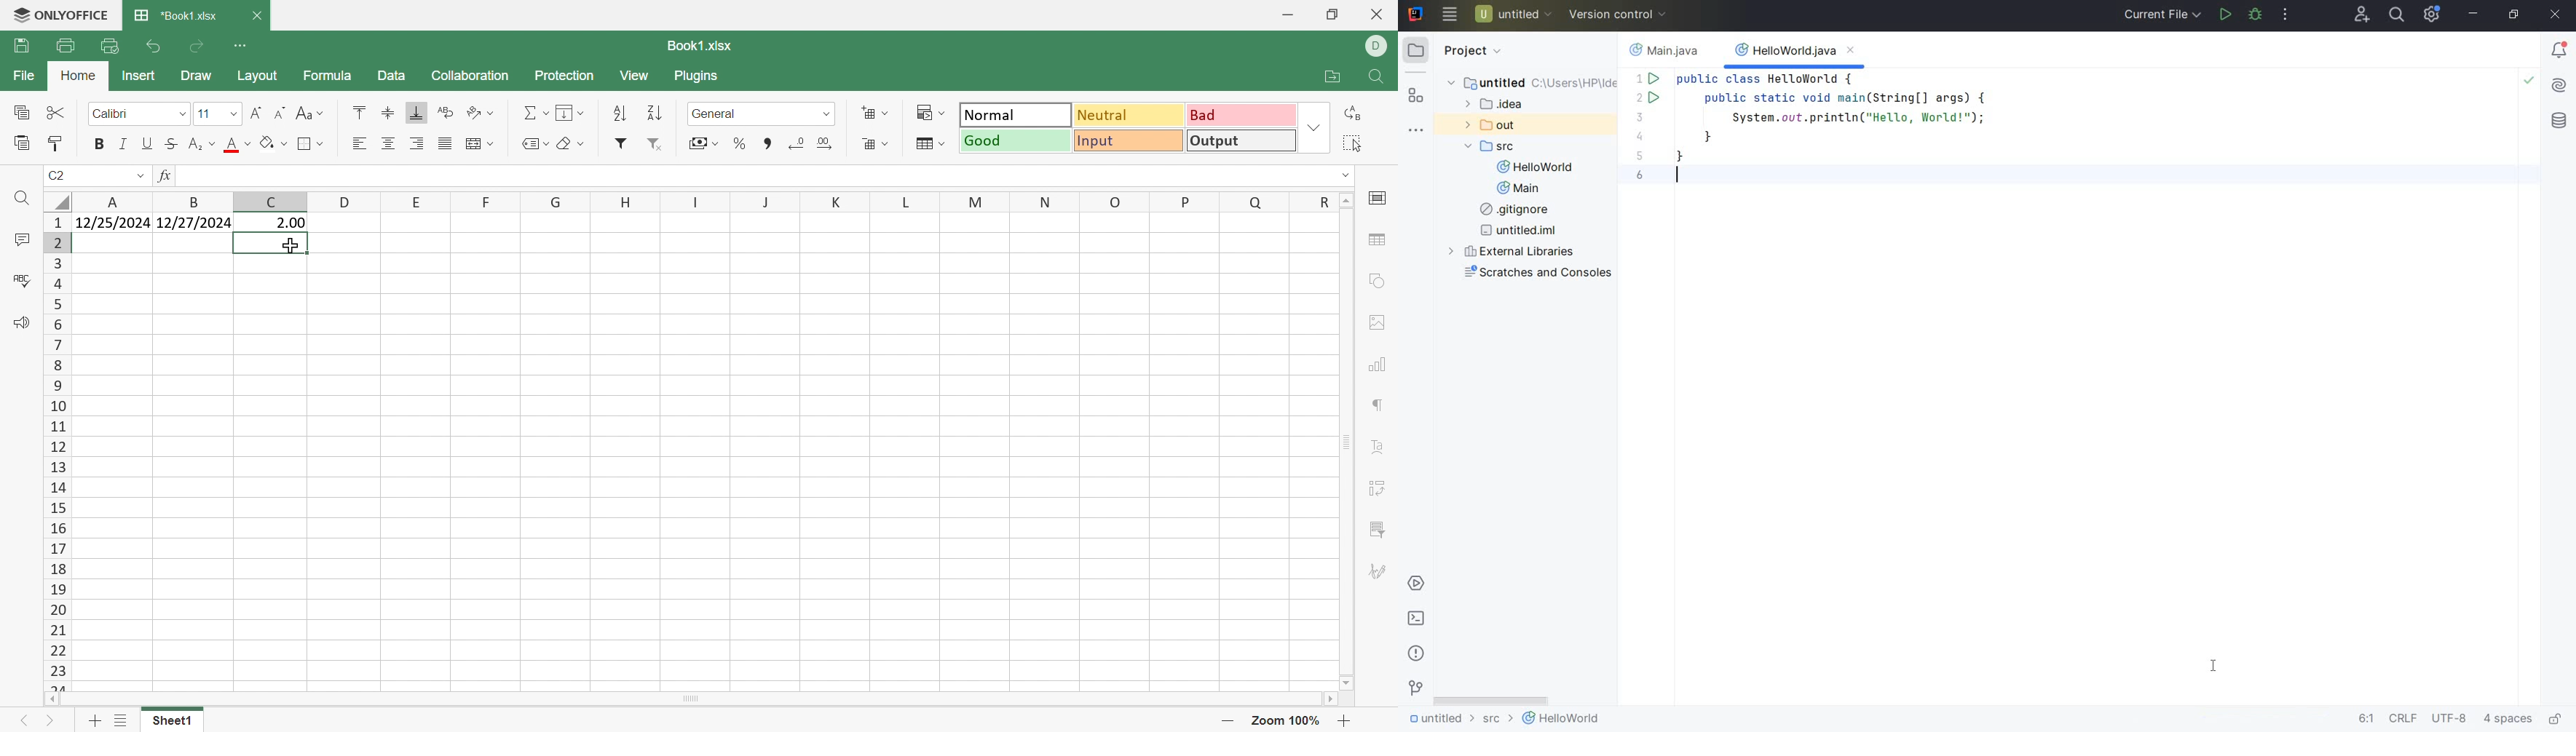 This screenshot has width=2576, height=756. Describe the element at coordinates (1342, 199) in the screenshot. I see `Scroll Up` at that location.